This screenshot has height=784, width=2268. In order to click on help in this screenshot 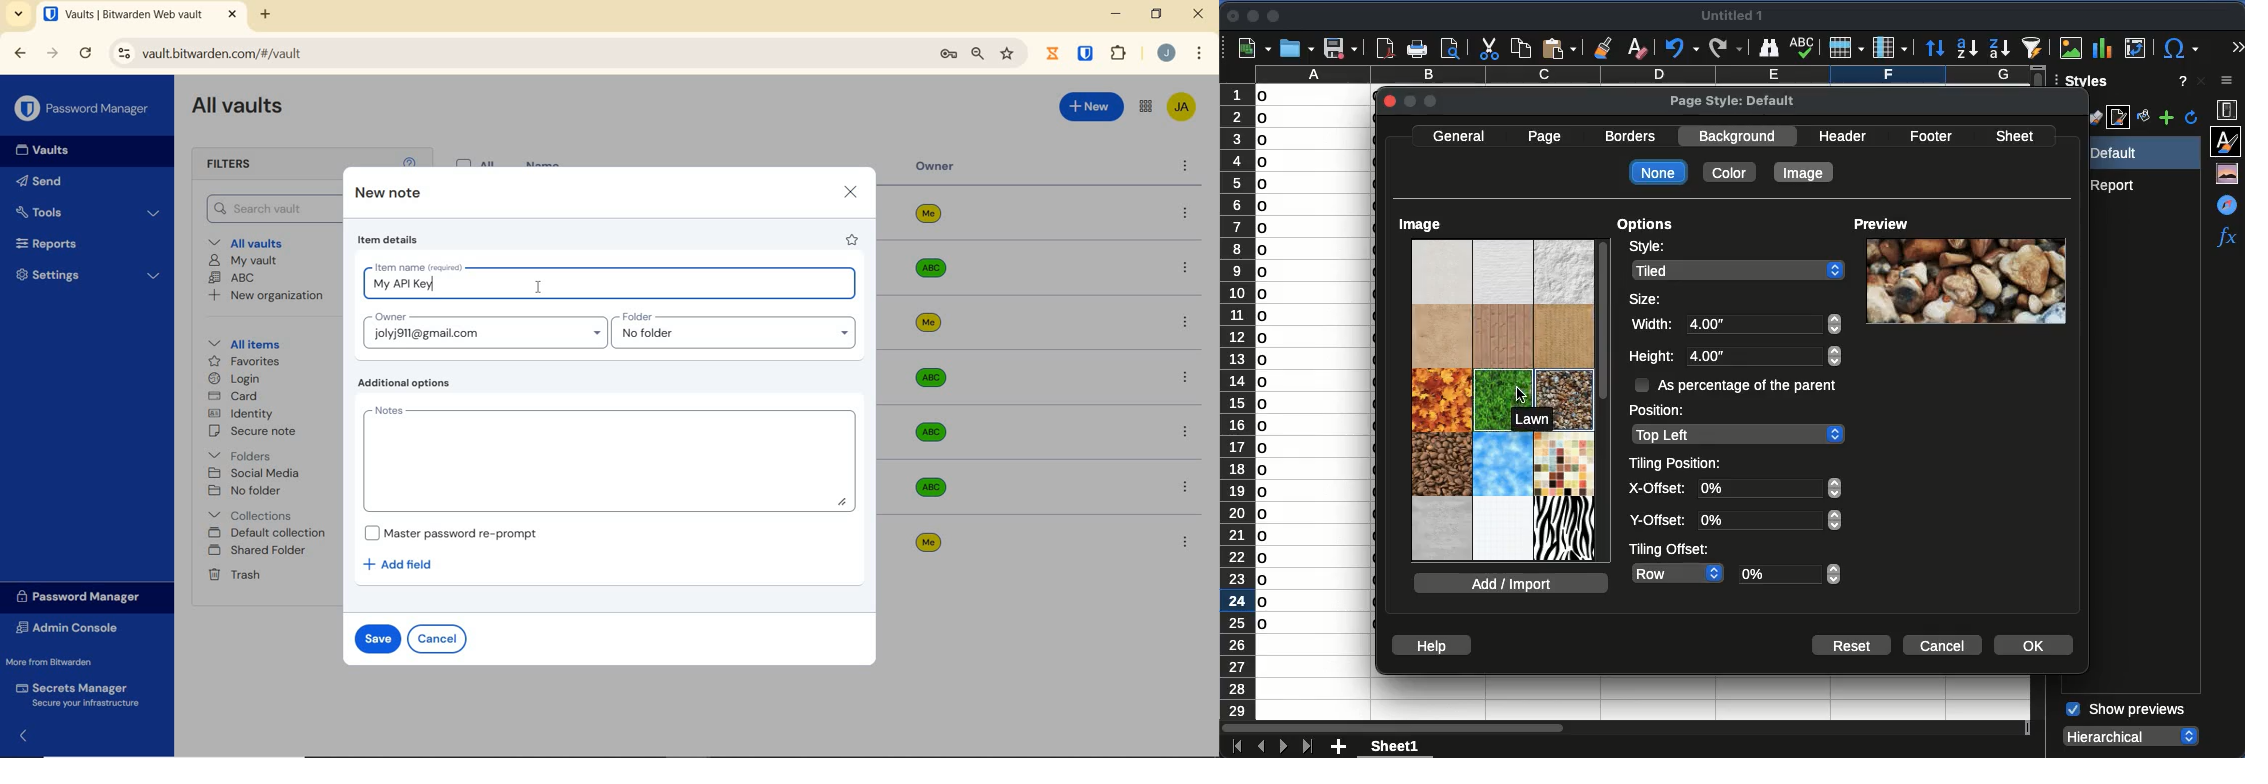, I will do `click(1429, 644)`.